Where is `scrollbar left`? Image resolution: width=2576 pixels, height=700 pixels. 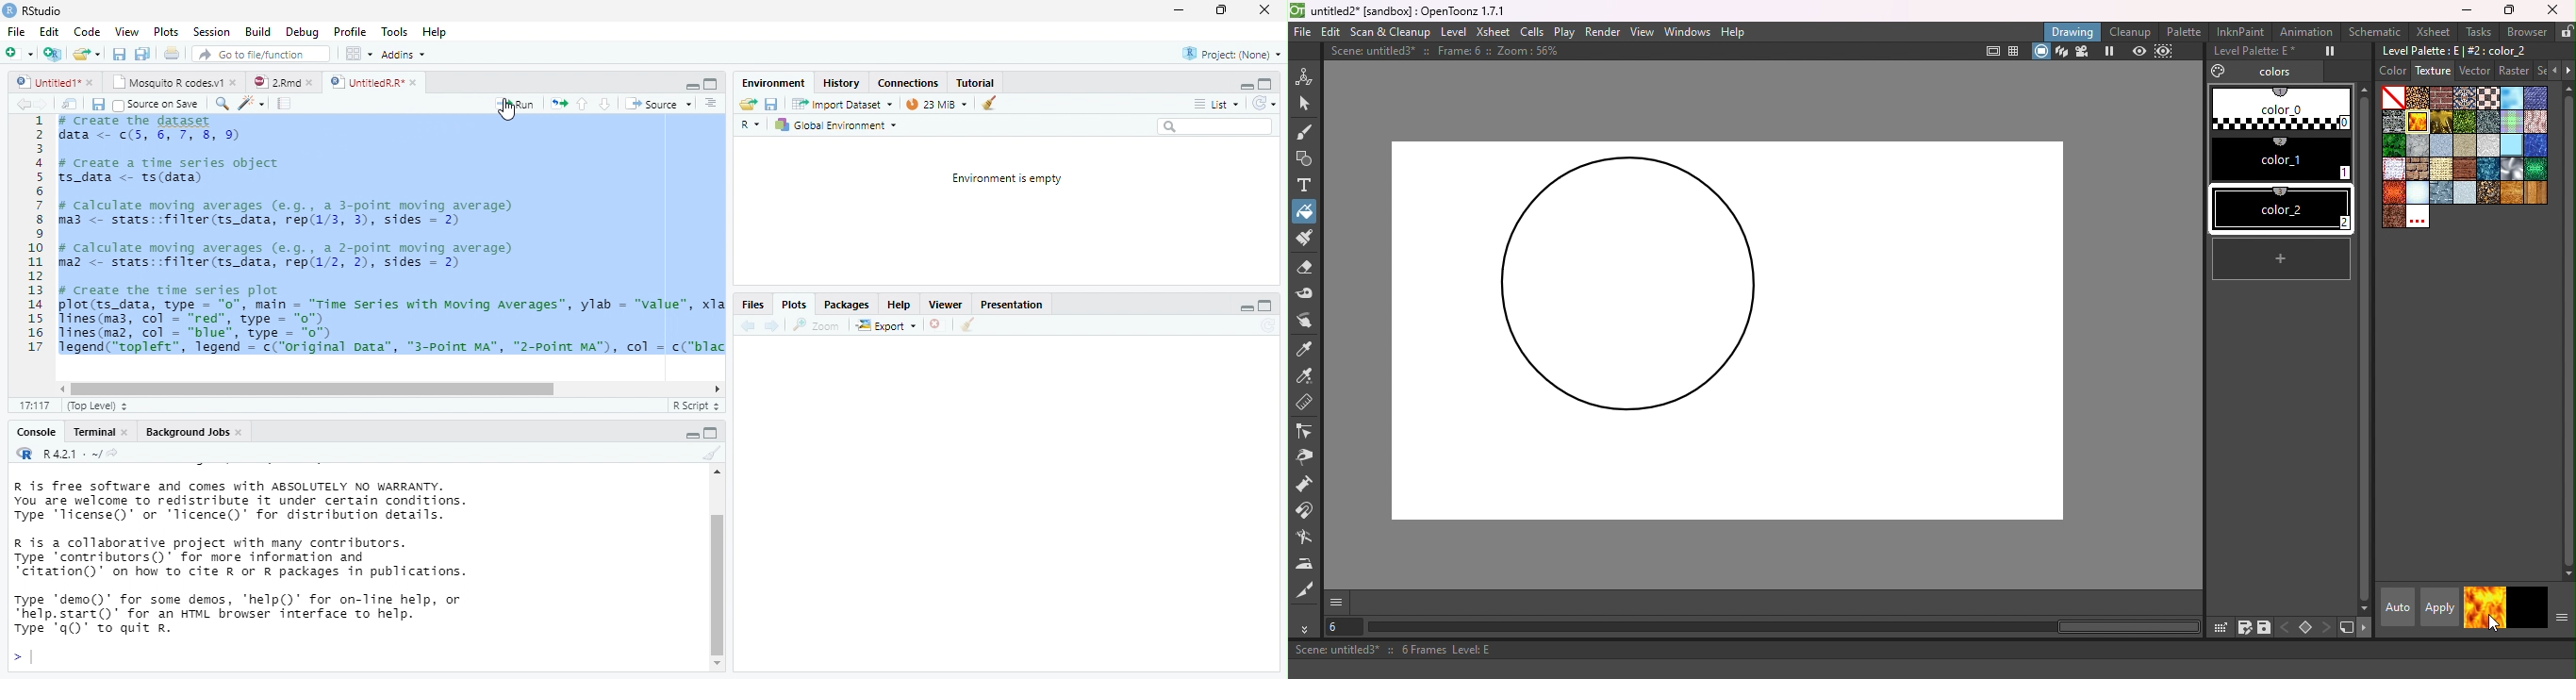 scrollbar left is located at coordinates (59, 389).